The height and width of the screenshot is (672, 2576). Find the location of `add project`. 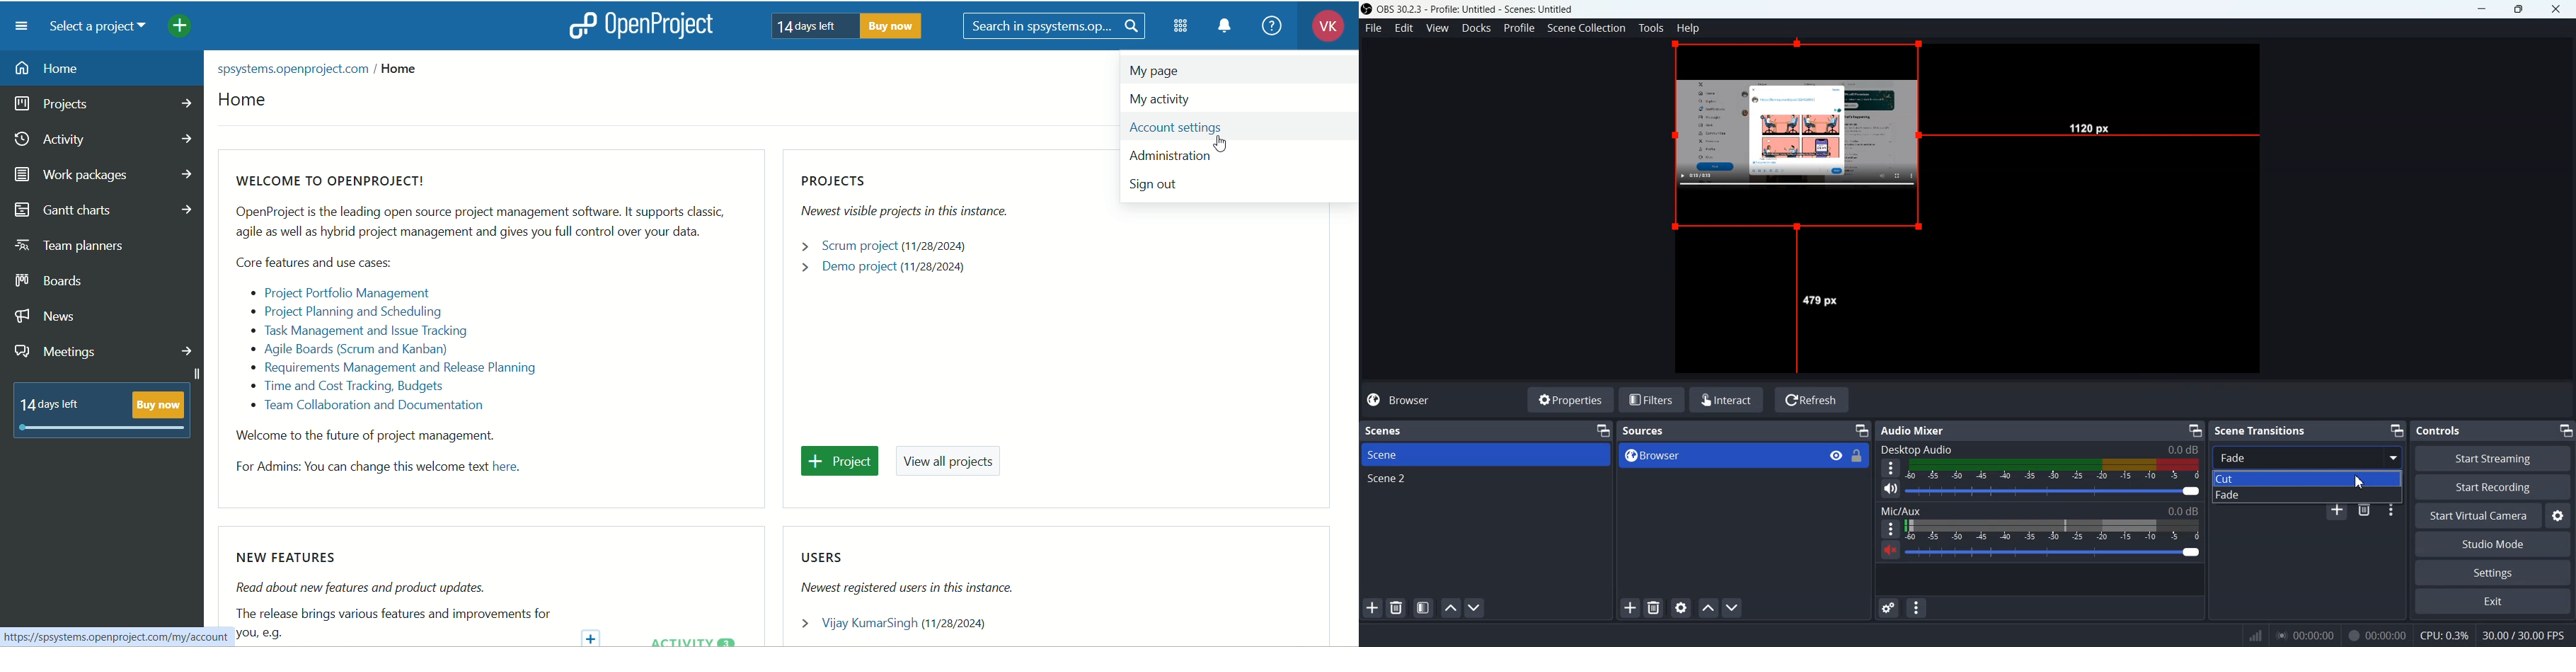

add project is located at coordinates (190, 28).